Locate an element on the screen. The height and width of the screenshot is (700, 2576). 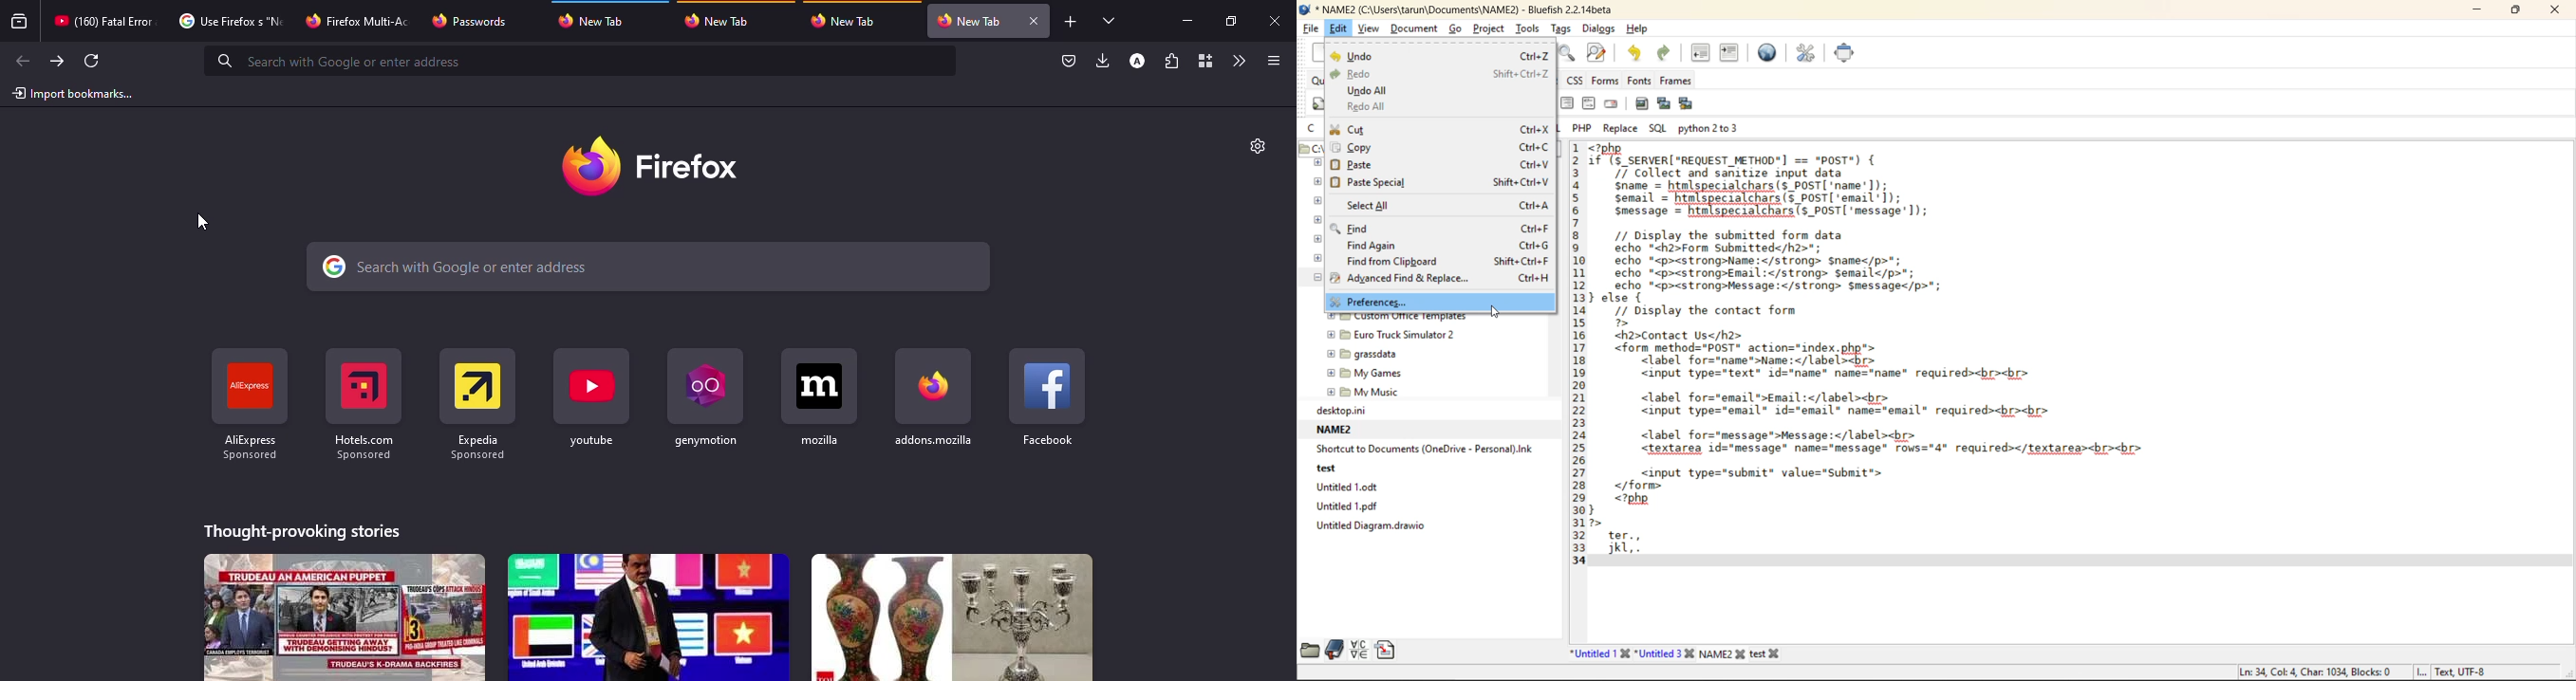
shortcuts is located at coordinates (477, 408).